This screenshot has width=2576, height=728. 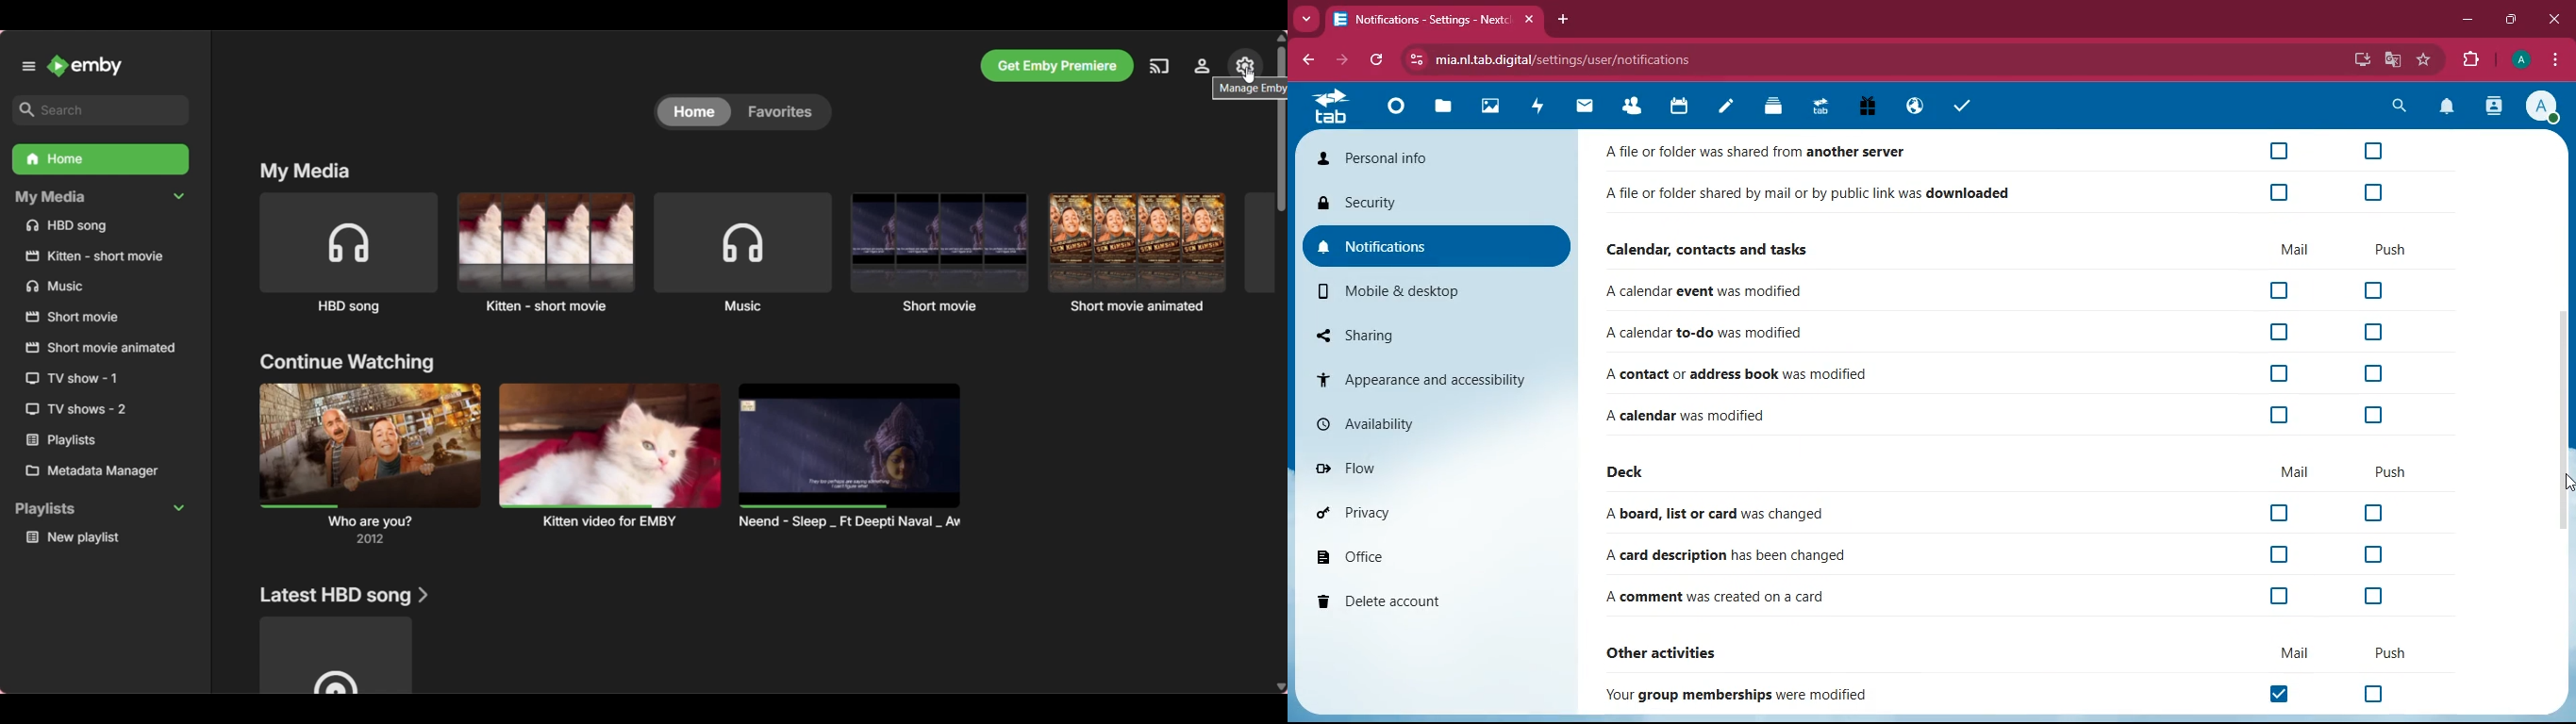 What do you see at coordinates (1439, 291) in the screenshot?
I see `mobile & desktop` at bounding box center [1439, 291].